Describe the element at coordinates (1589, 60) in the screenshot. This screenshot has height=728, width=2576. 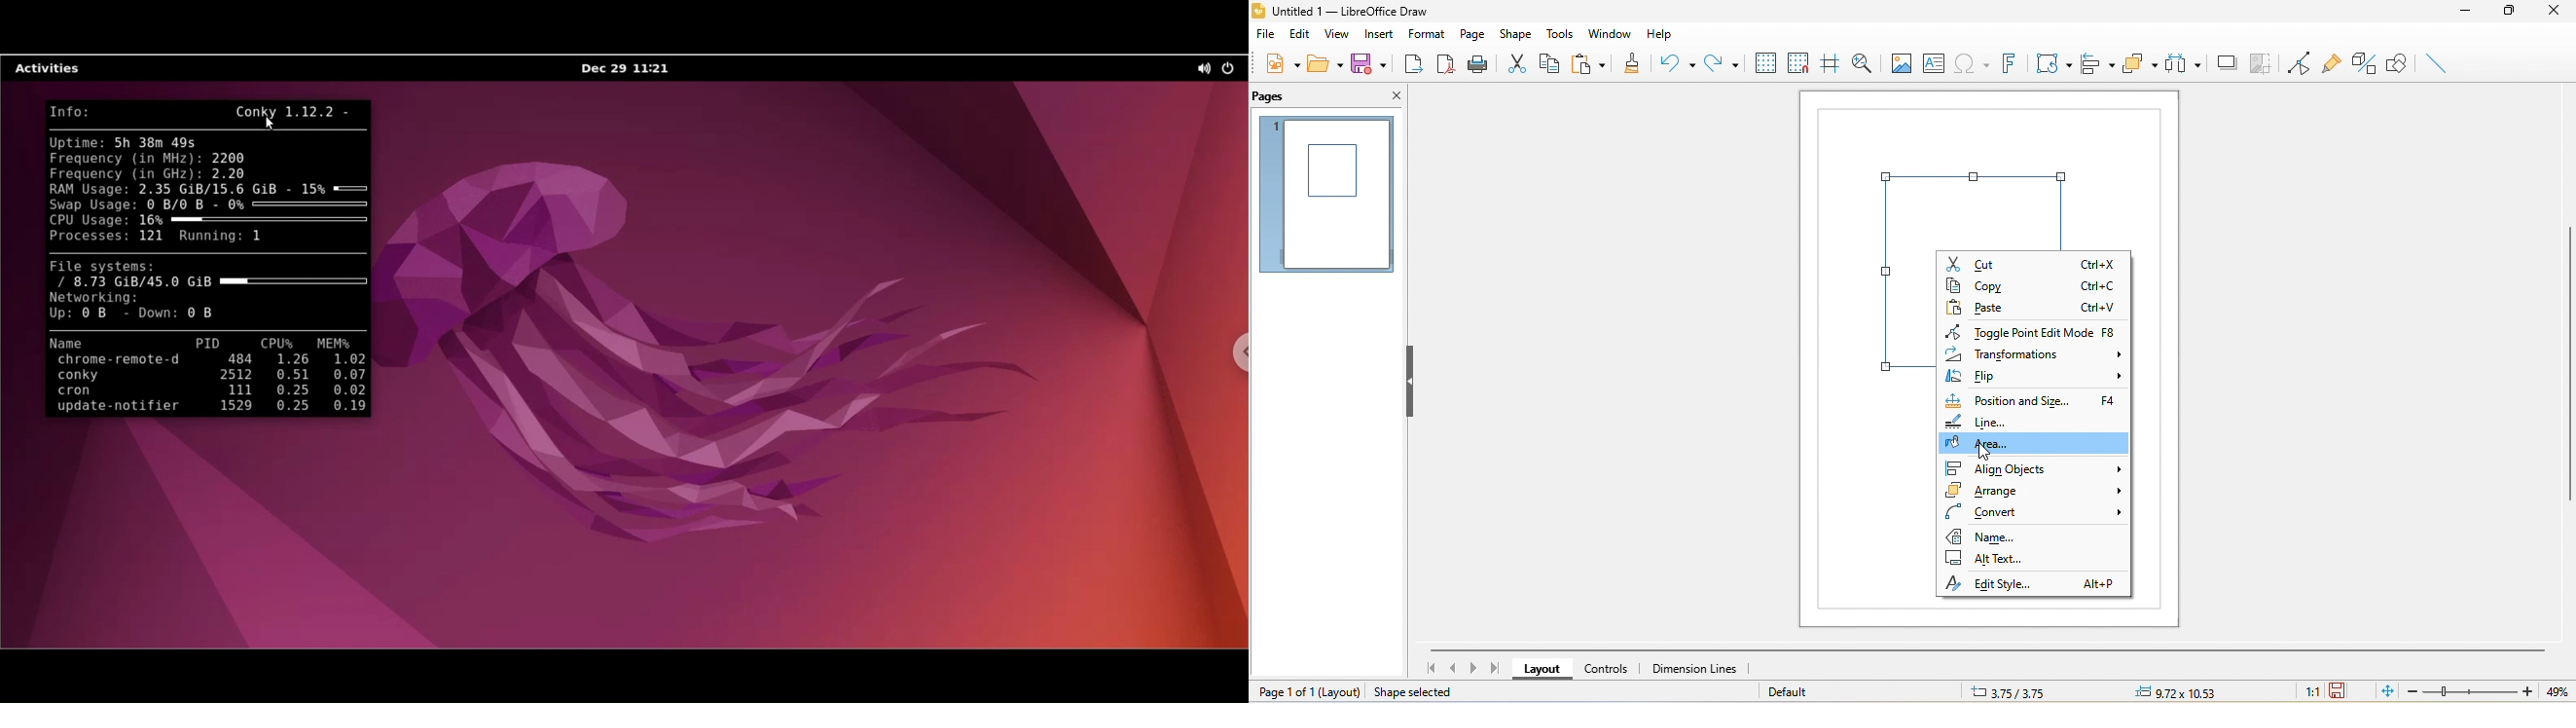
I see `paste` at that location.